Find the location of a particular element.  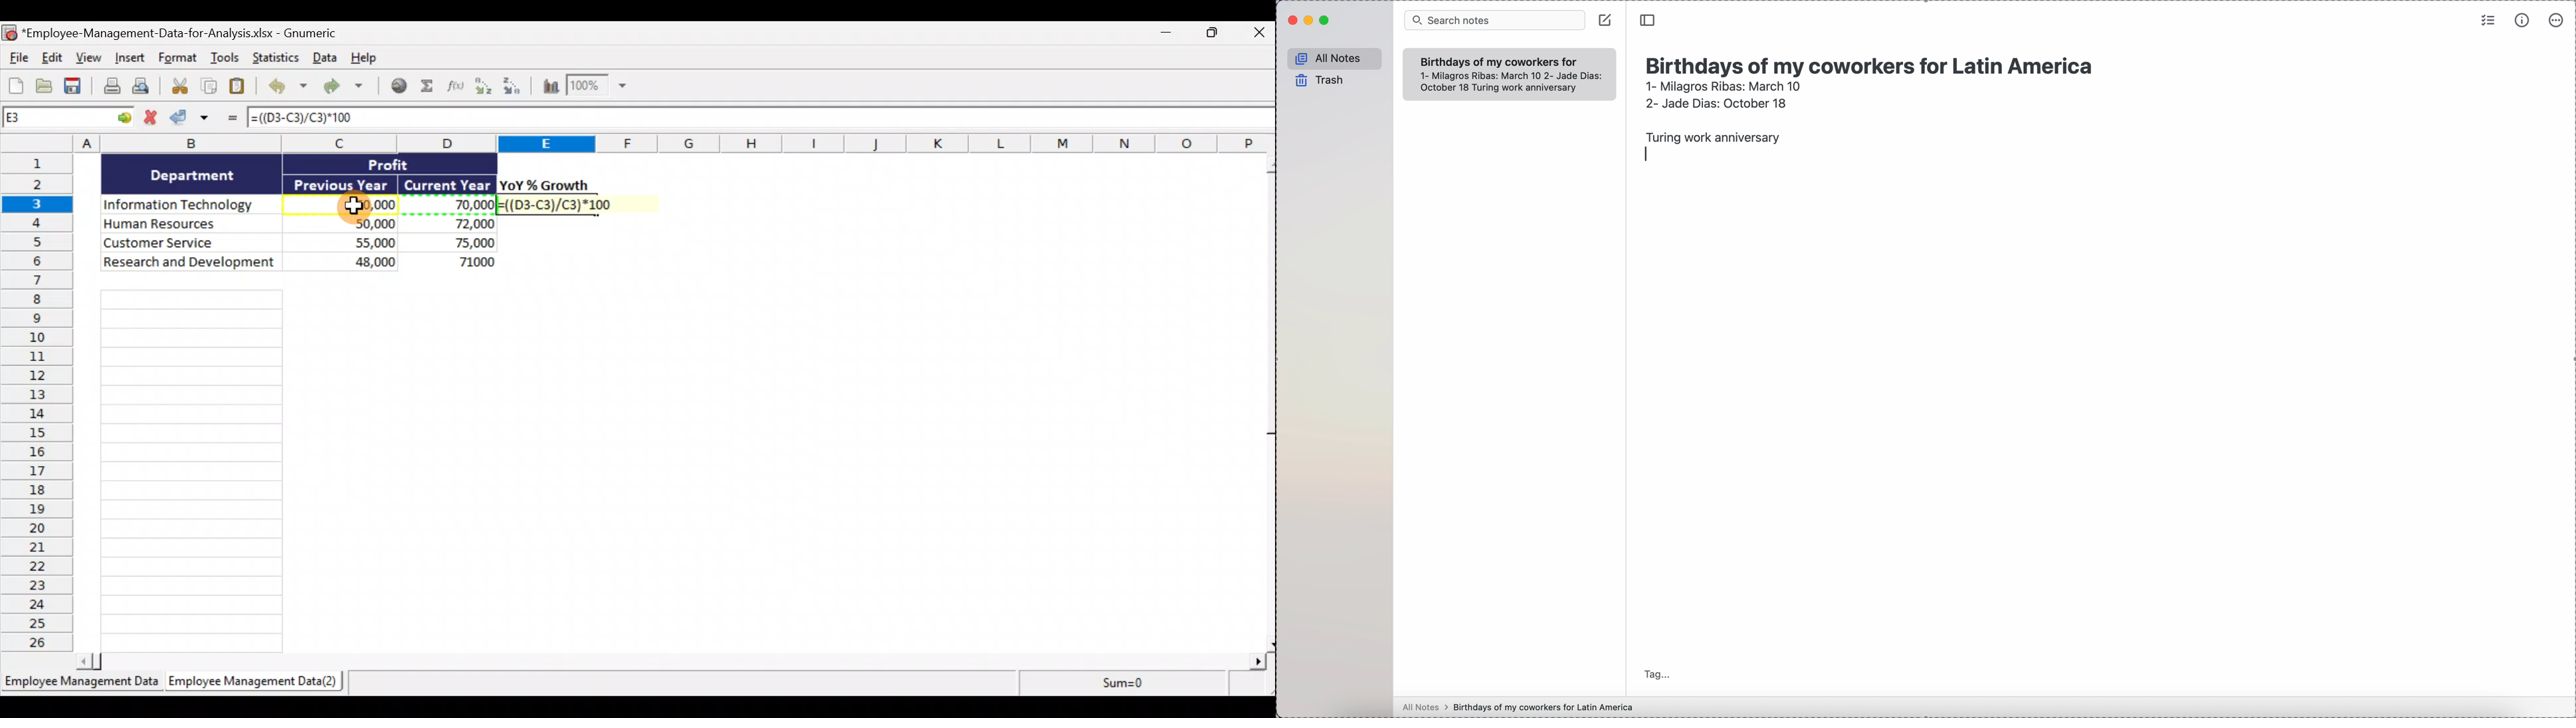

search bar is located at coordinates (1494, 21).